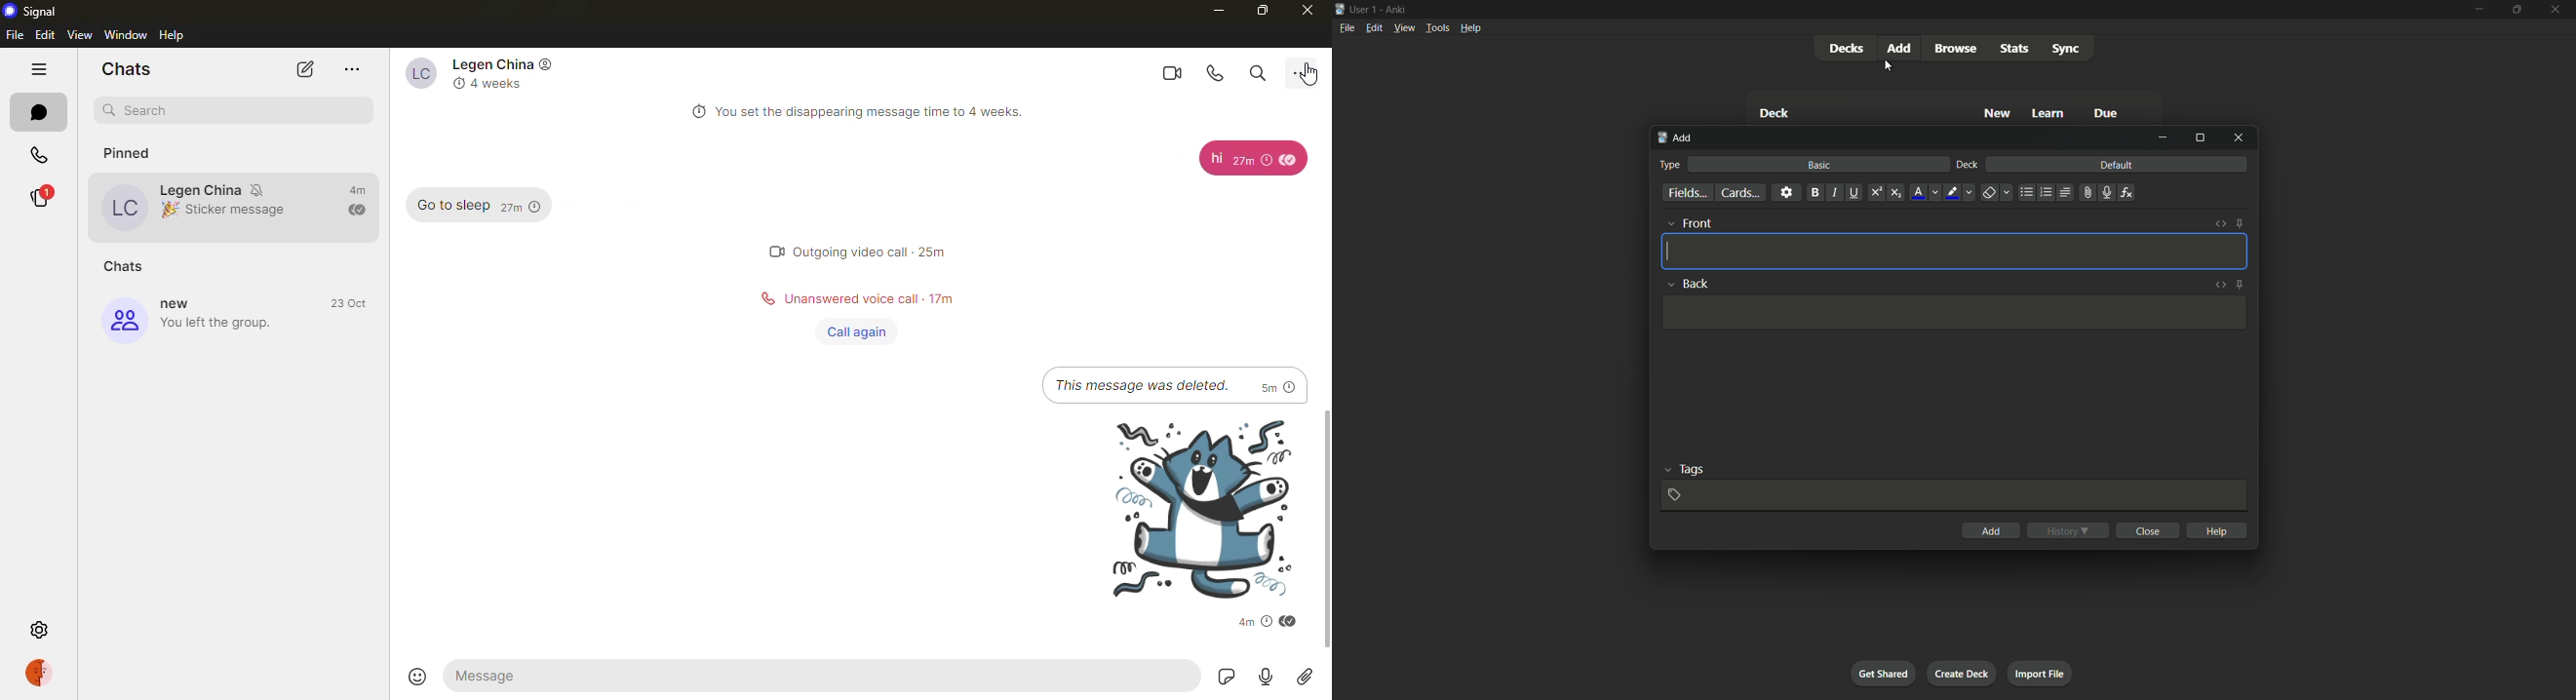  Describe the element at coordinates (934, 252) in the screenshot. I see `time` at that location.